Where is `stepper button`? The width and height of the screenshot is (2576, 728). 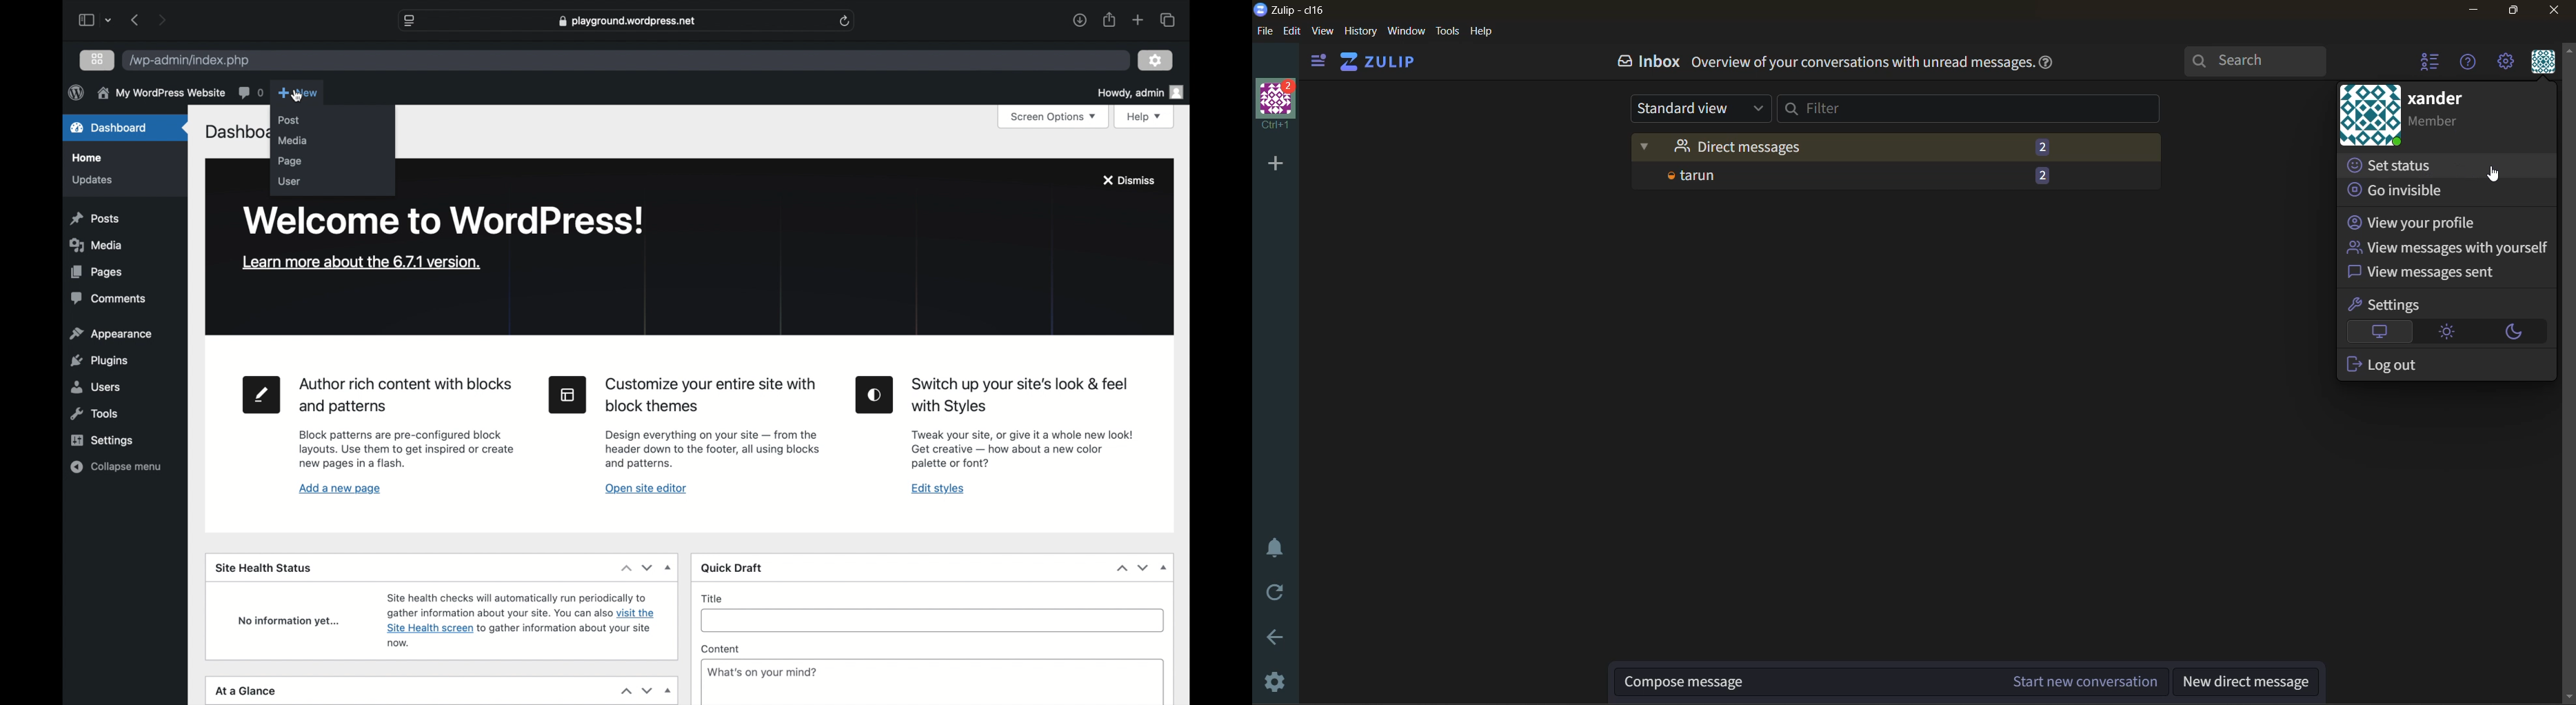 stepper button is located at coordinates (637, 568).